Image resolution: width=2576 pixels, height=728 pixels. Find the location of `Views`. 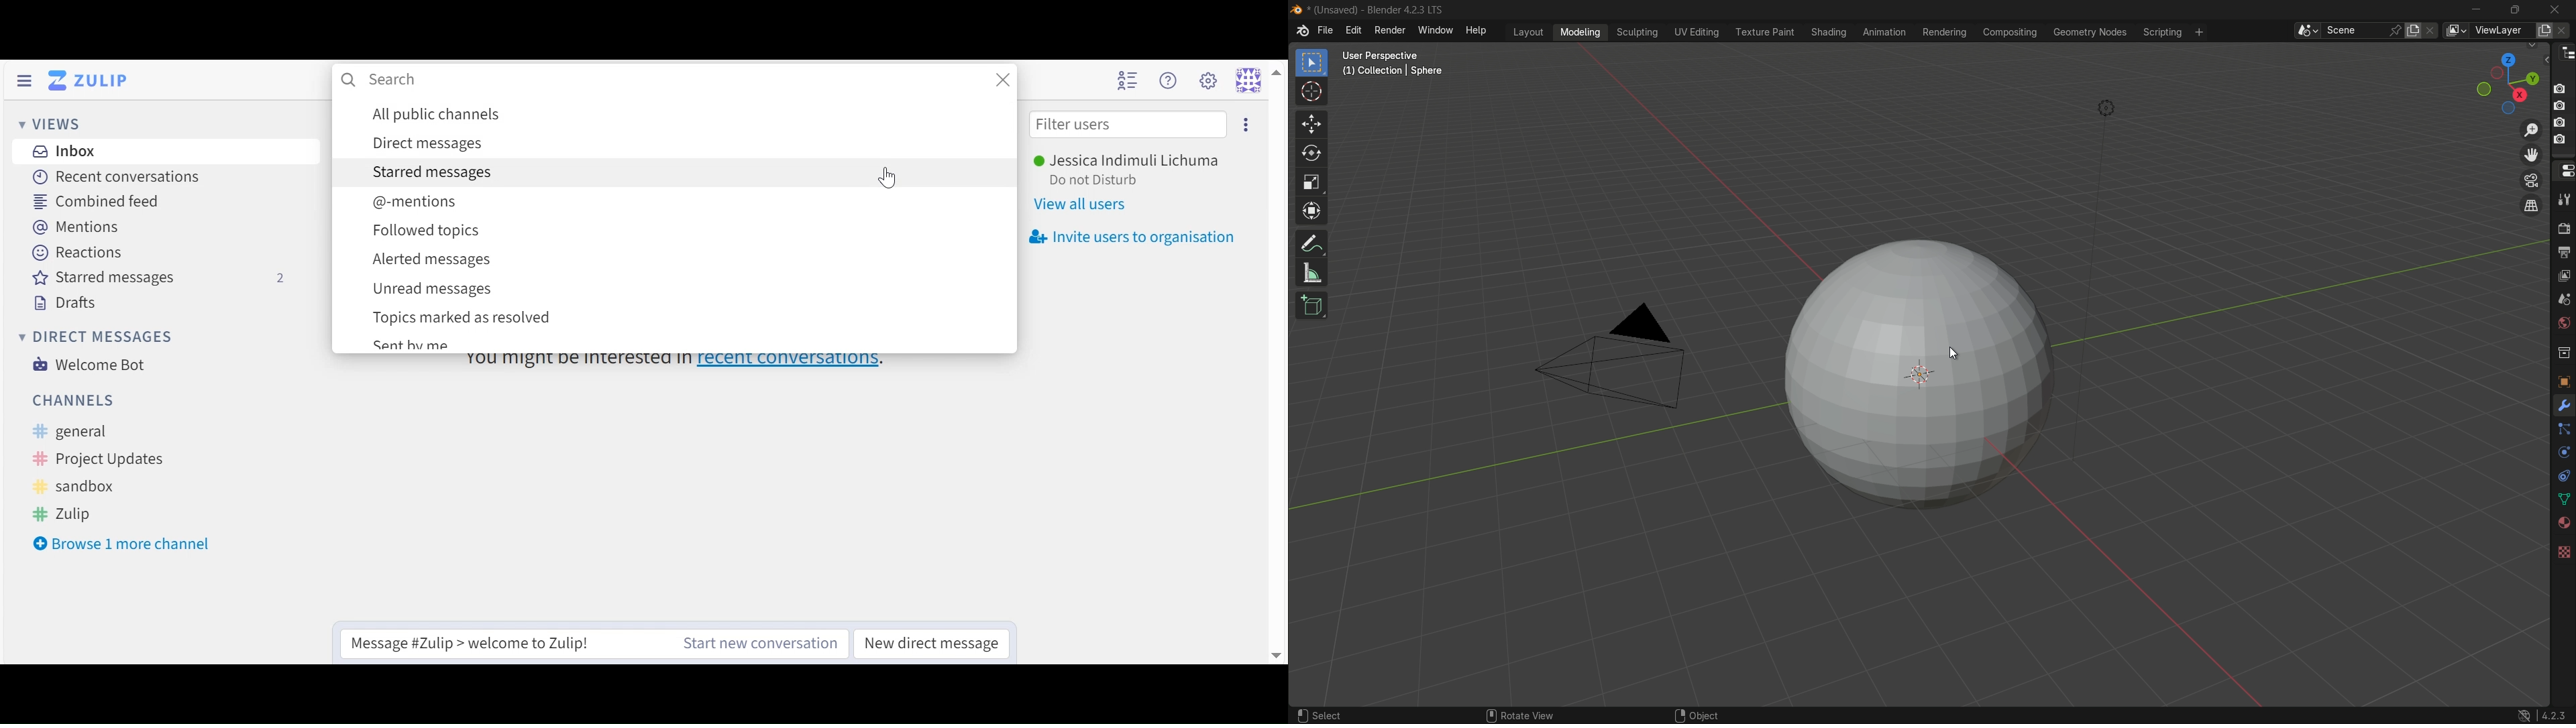

Views is located at coordinates (50, 125).